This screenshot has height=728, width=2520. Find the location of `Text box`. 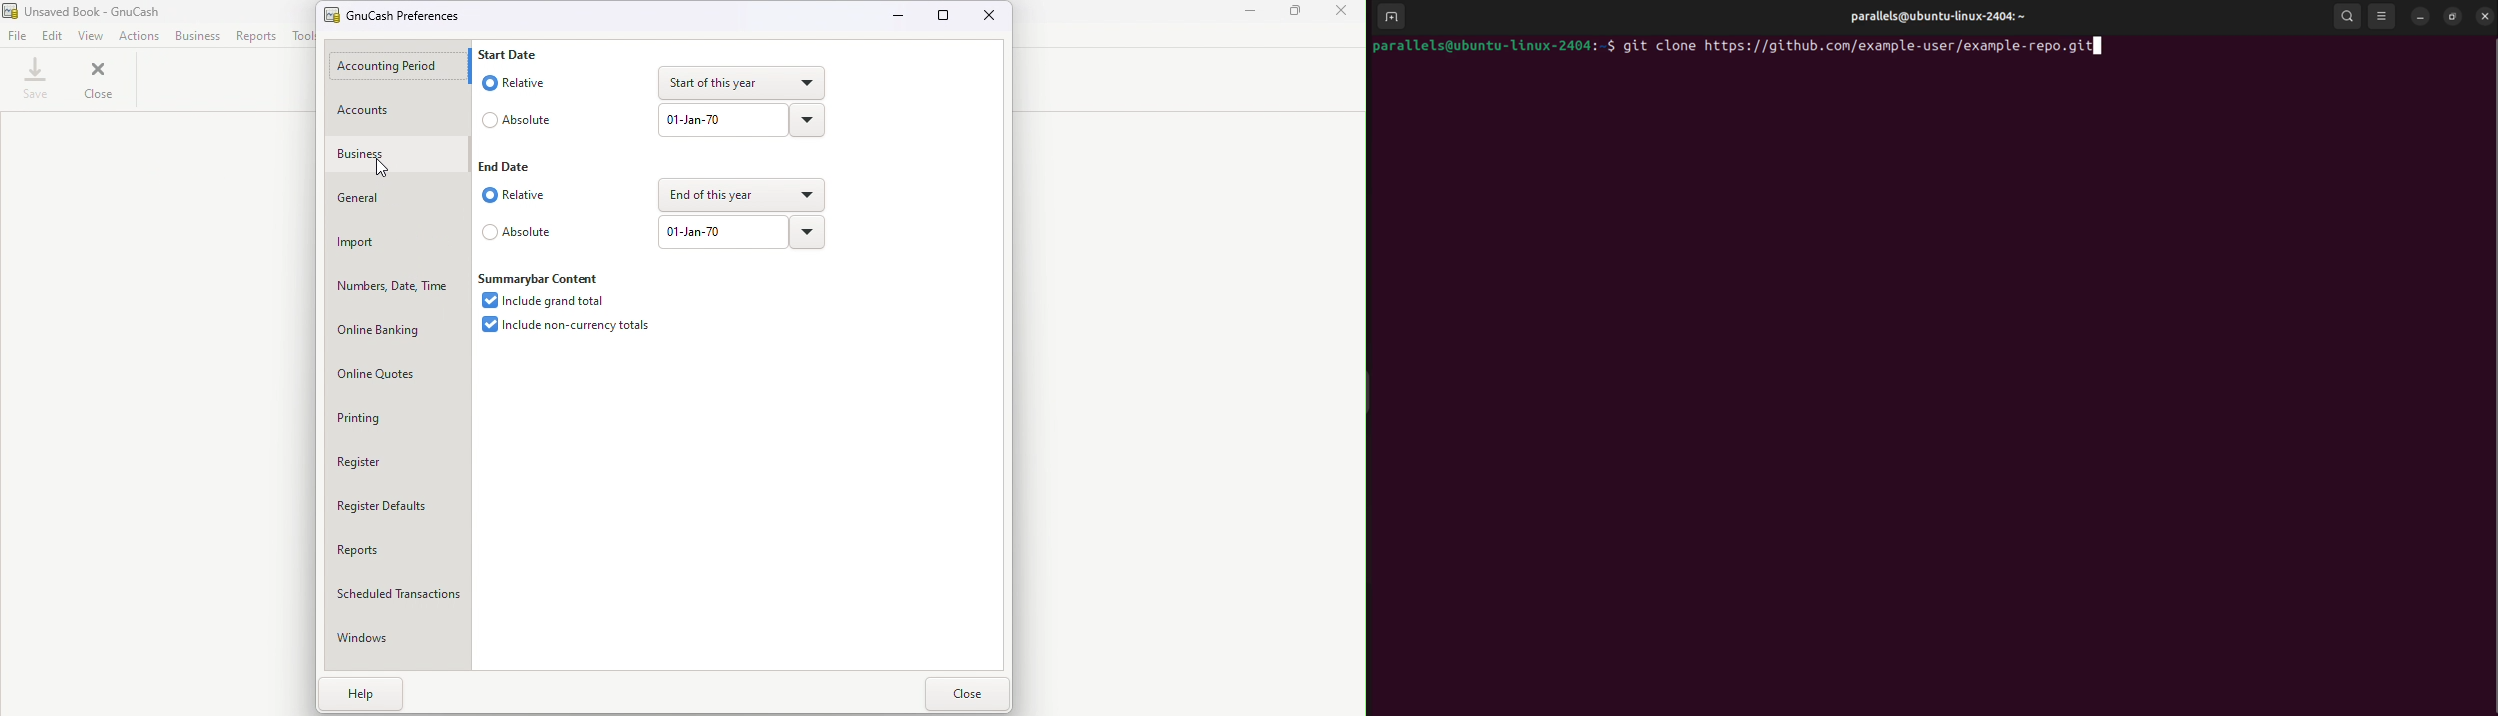

Text box is located at coordinates (722, 121).